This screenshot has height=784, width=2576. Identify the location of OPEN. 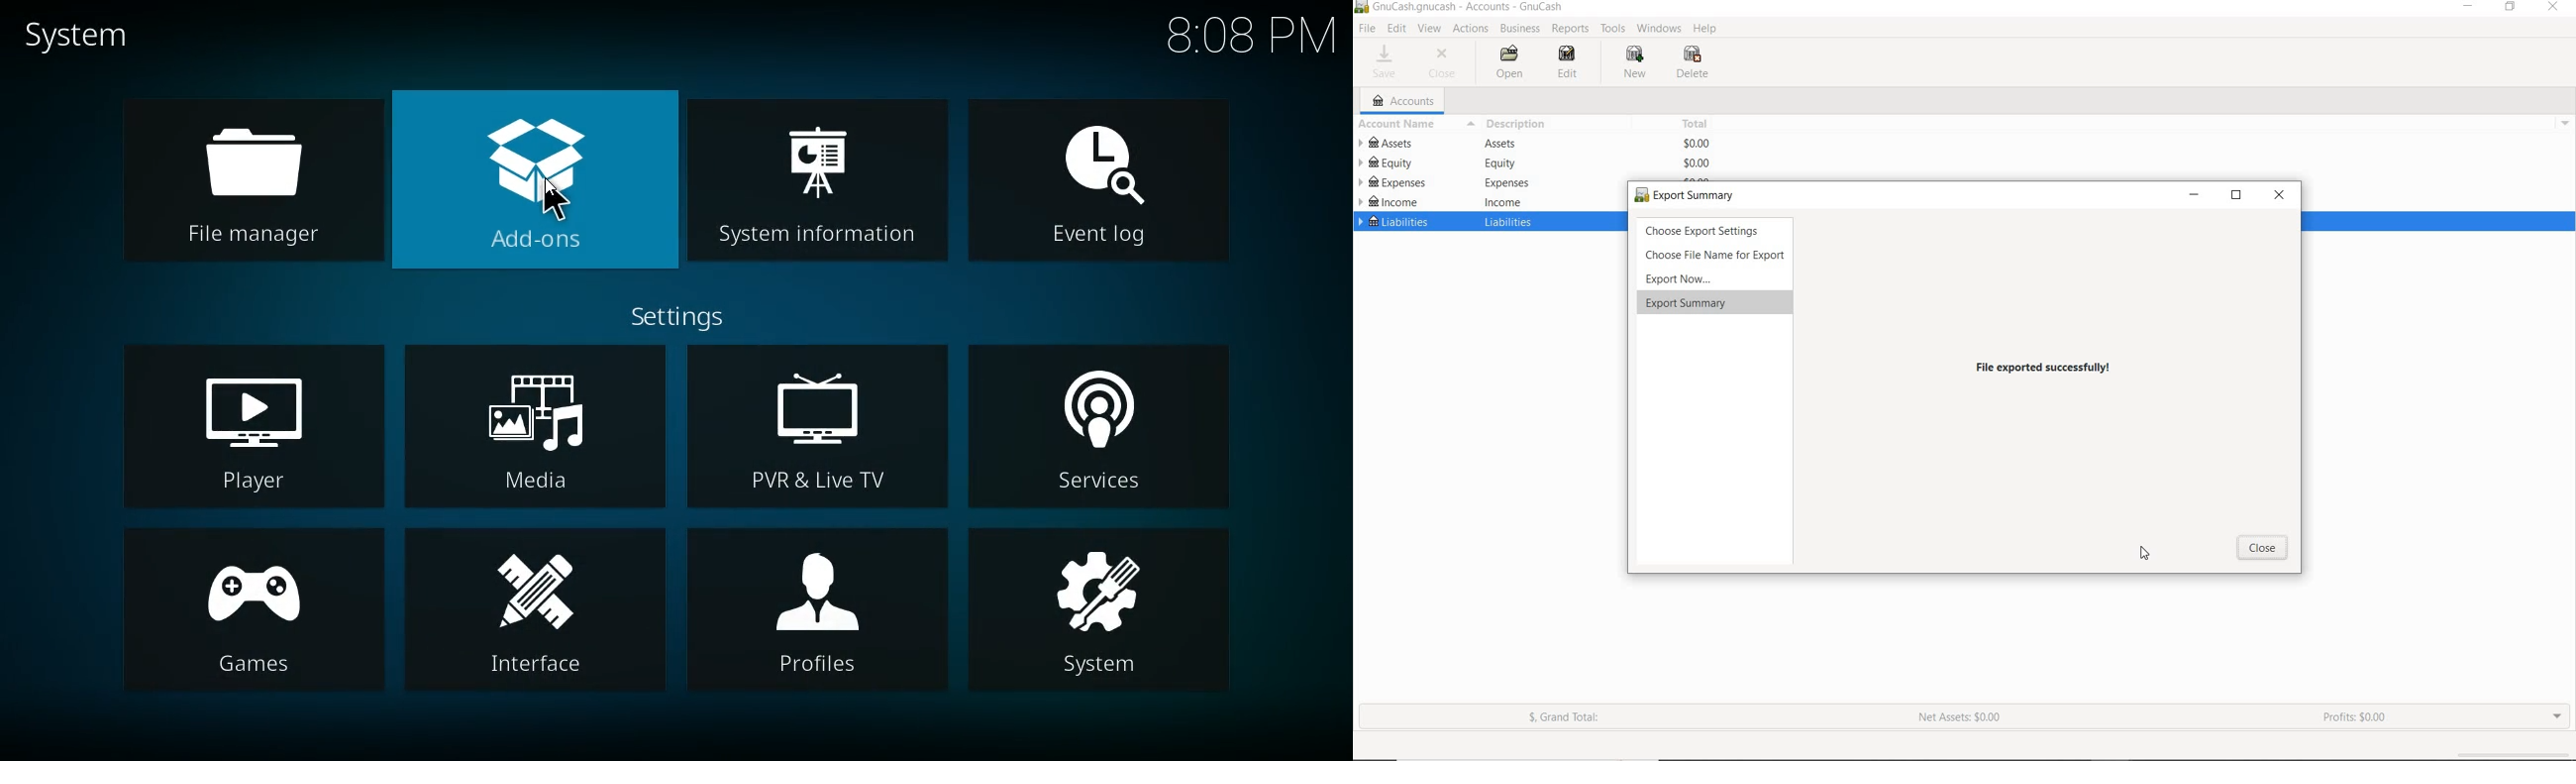
(1506, 62).